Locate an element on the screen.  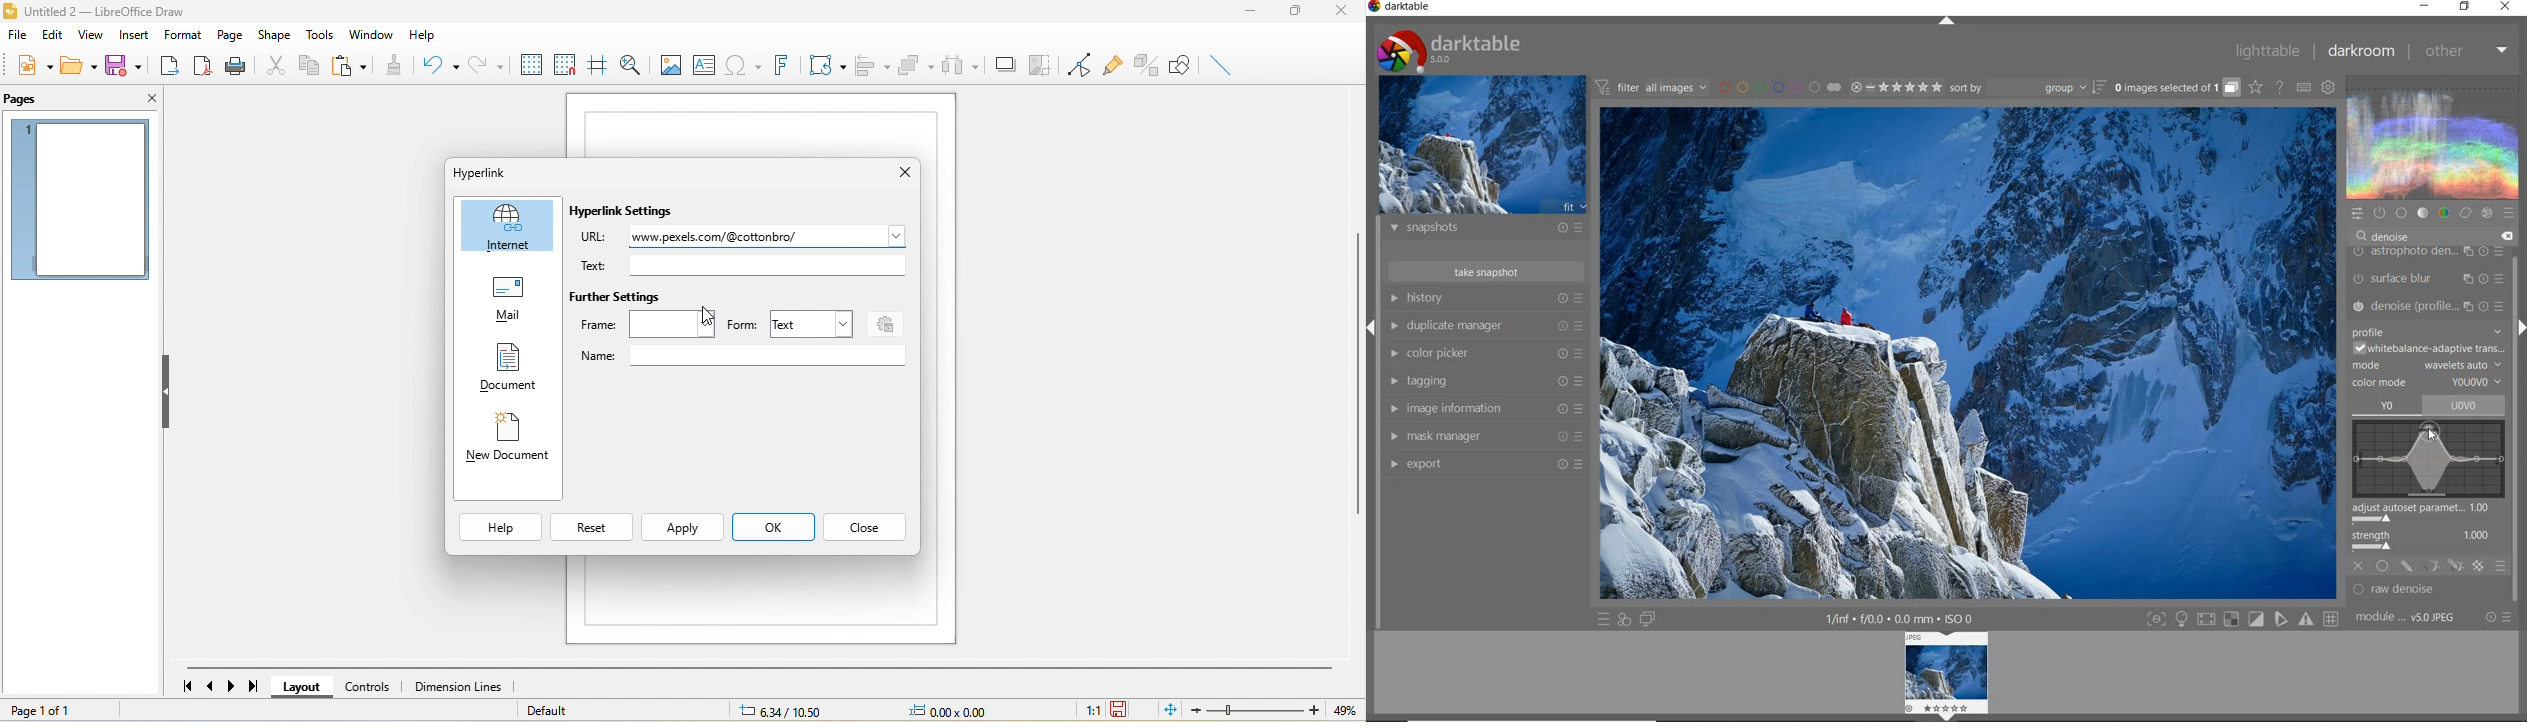
expand/collapse is located at coordinates (1946, 21).